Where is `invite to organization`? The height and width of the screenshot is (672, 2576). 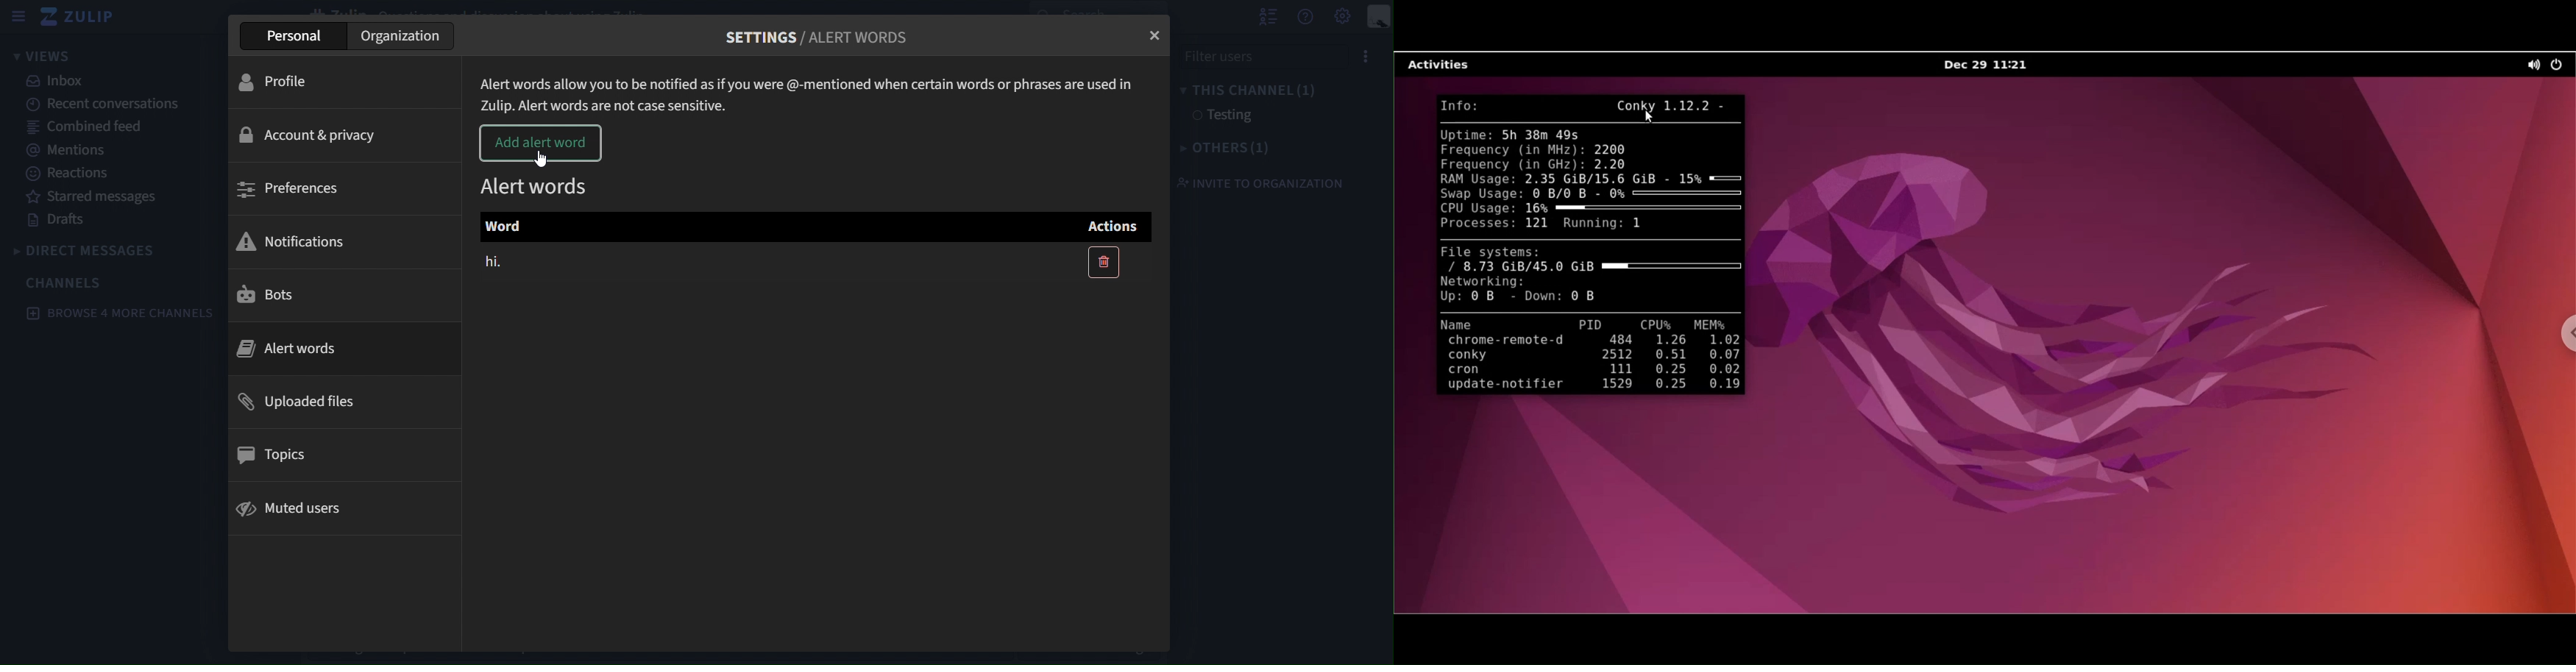 invite to organization is located at coordinates (1259, 184).